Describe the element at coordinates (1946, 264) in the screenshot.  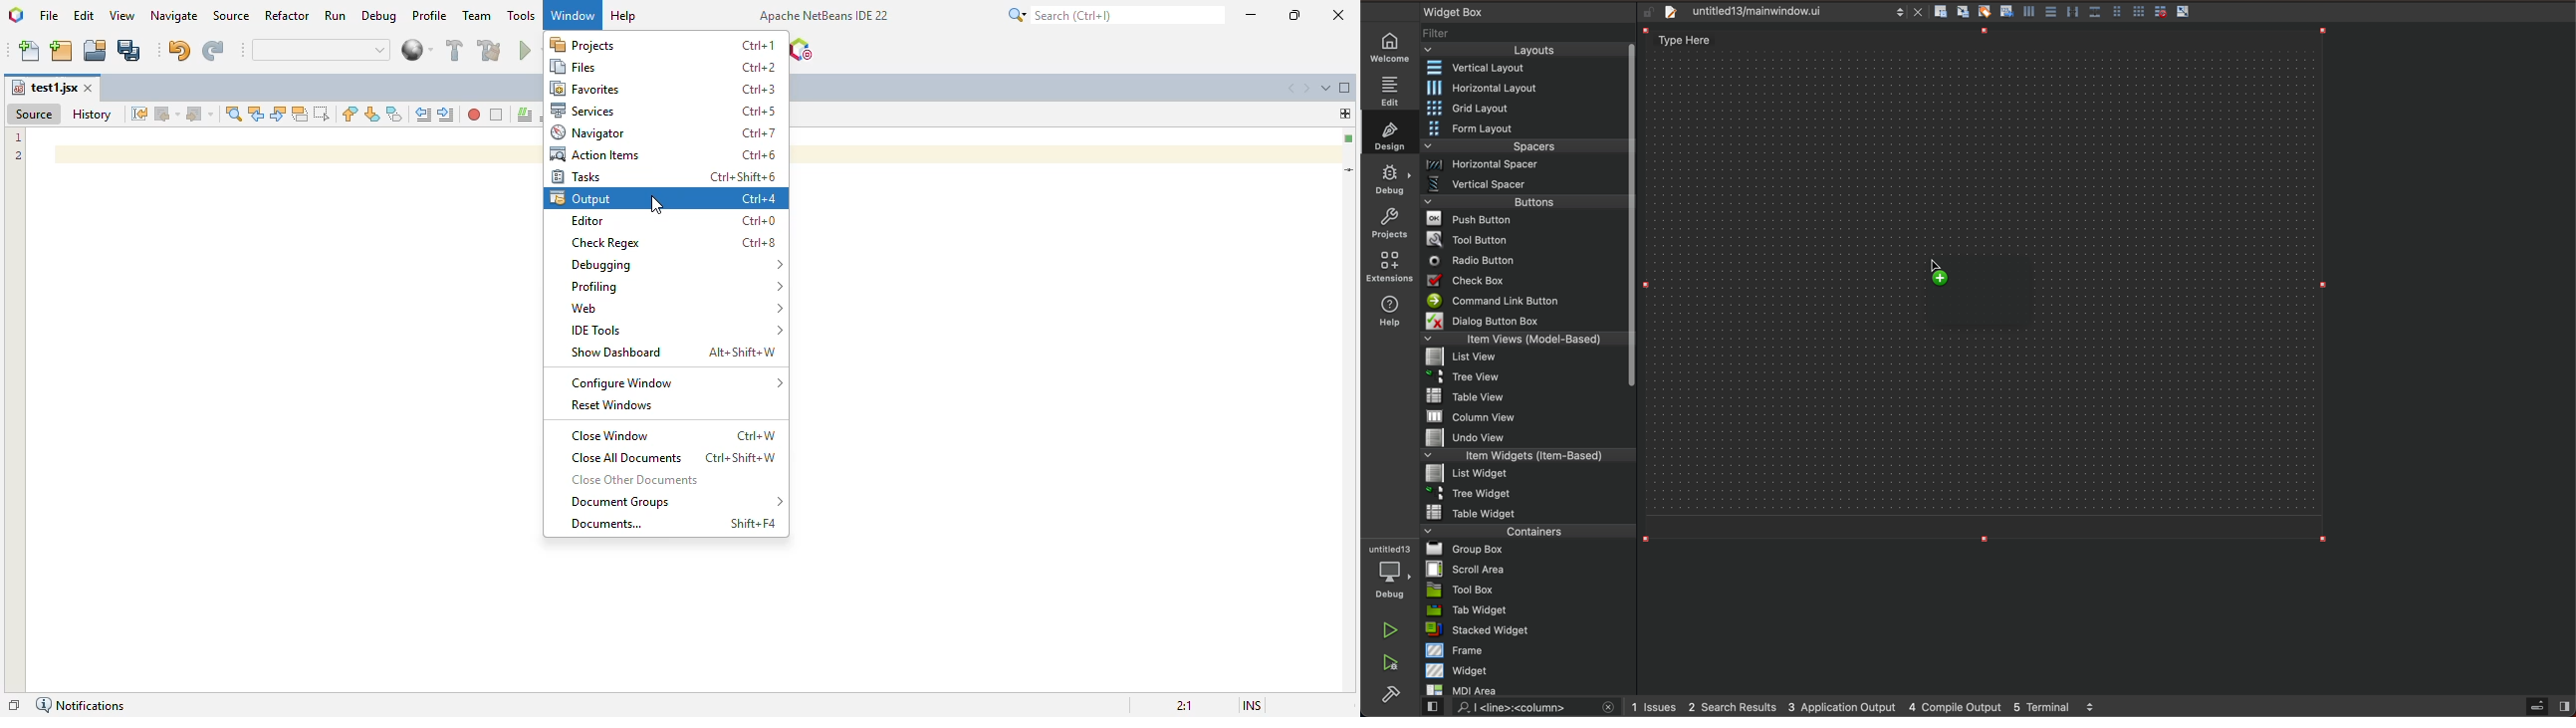
I see `cursor` at that location.